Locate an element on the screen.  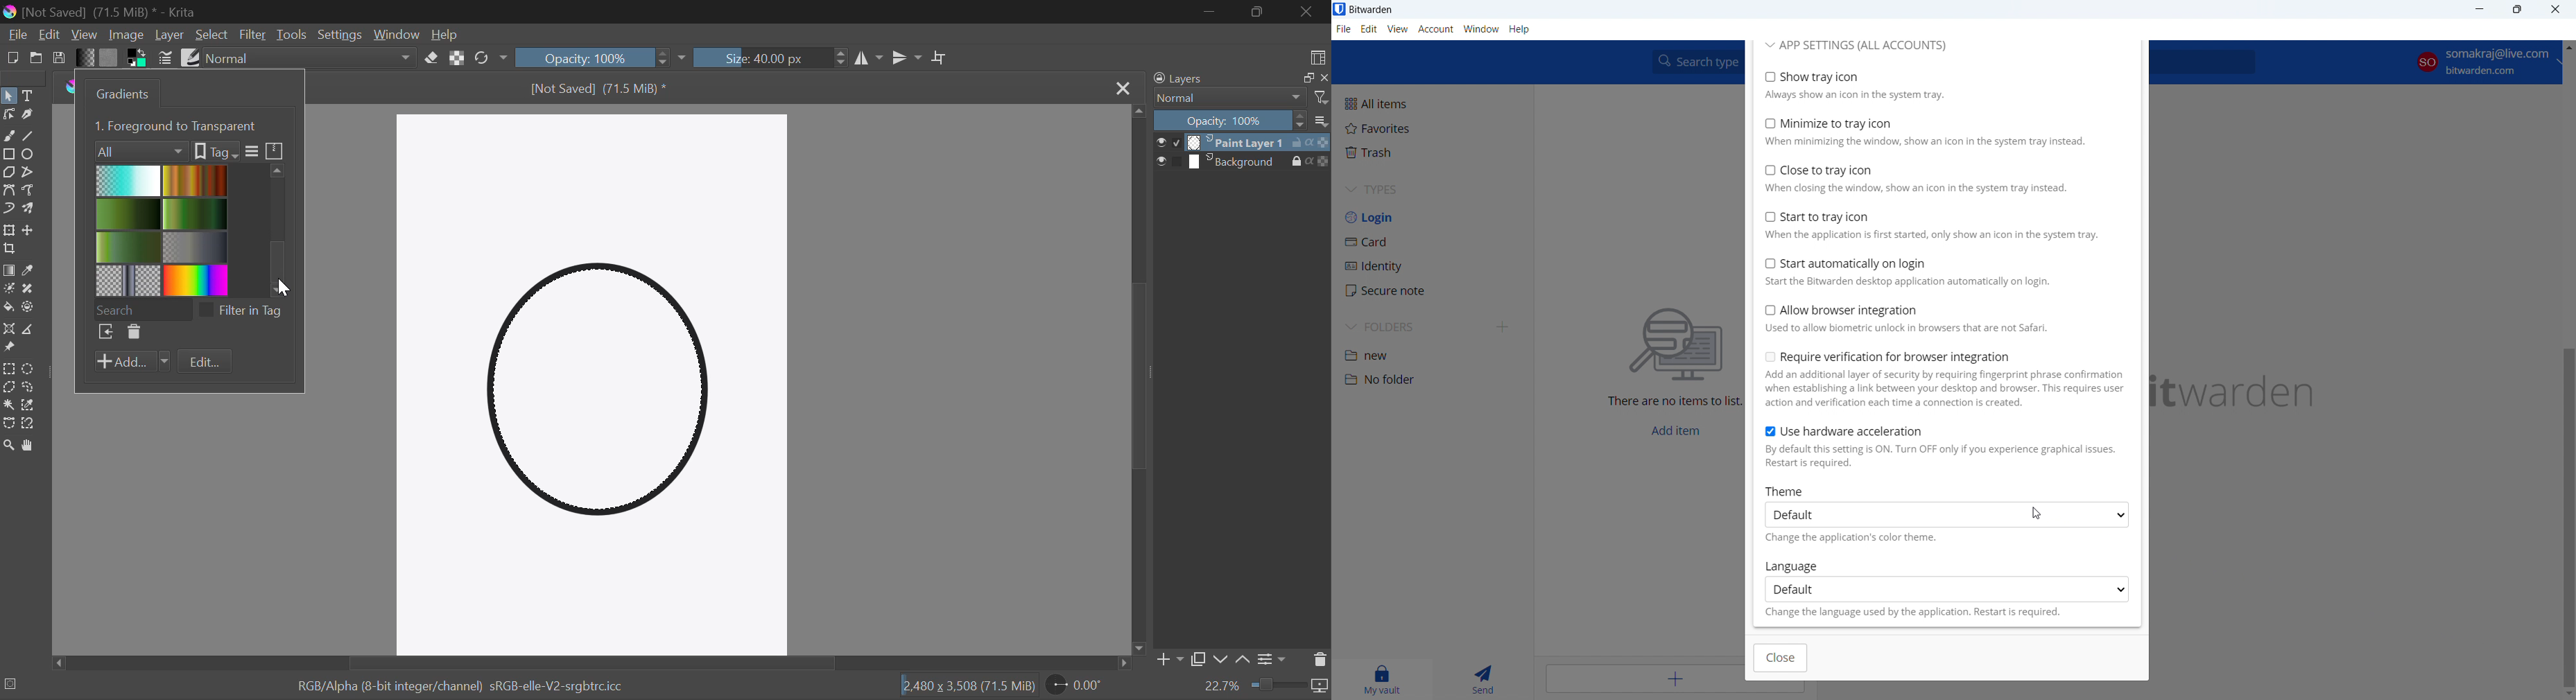
2 Green Gradient is located at coordinates (130, 216).